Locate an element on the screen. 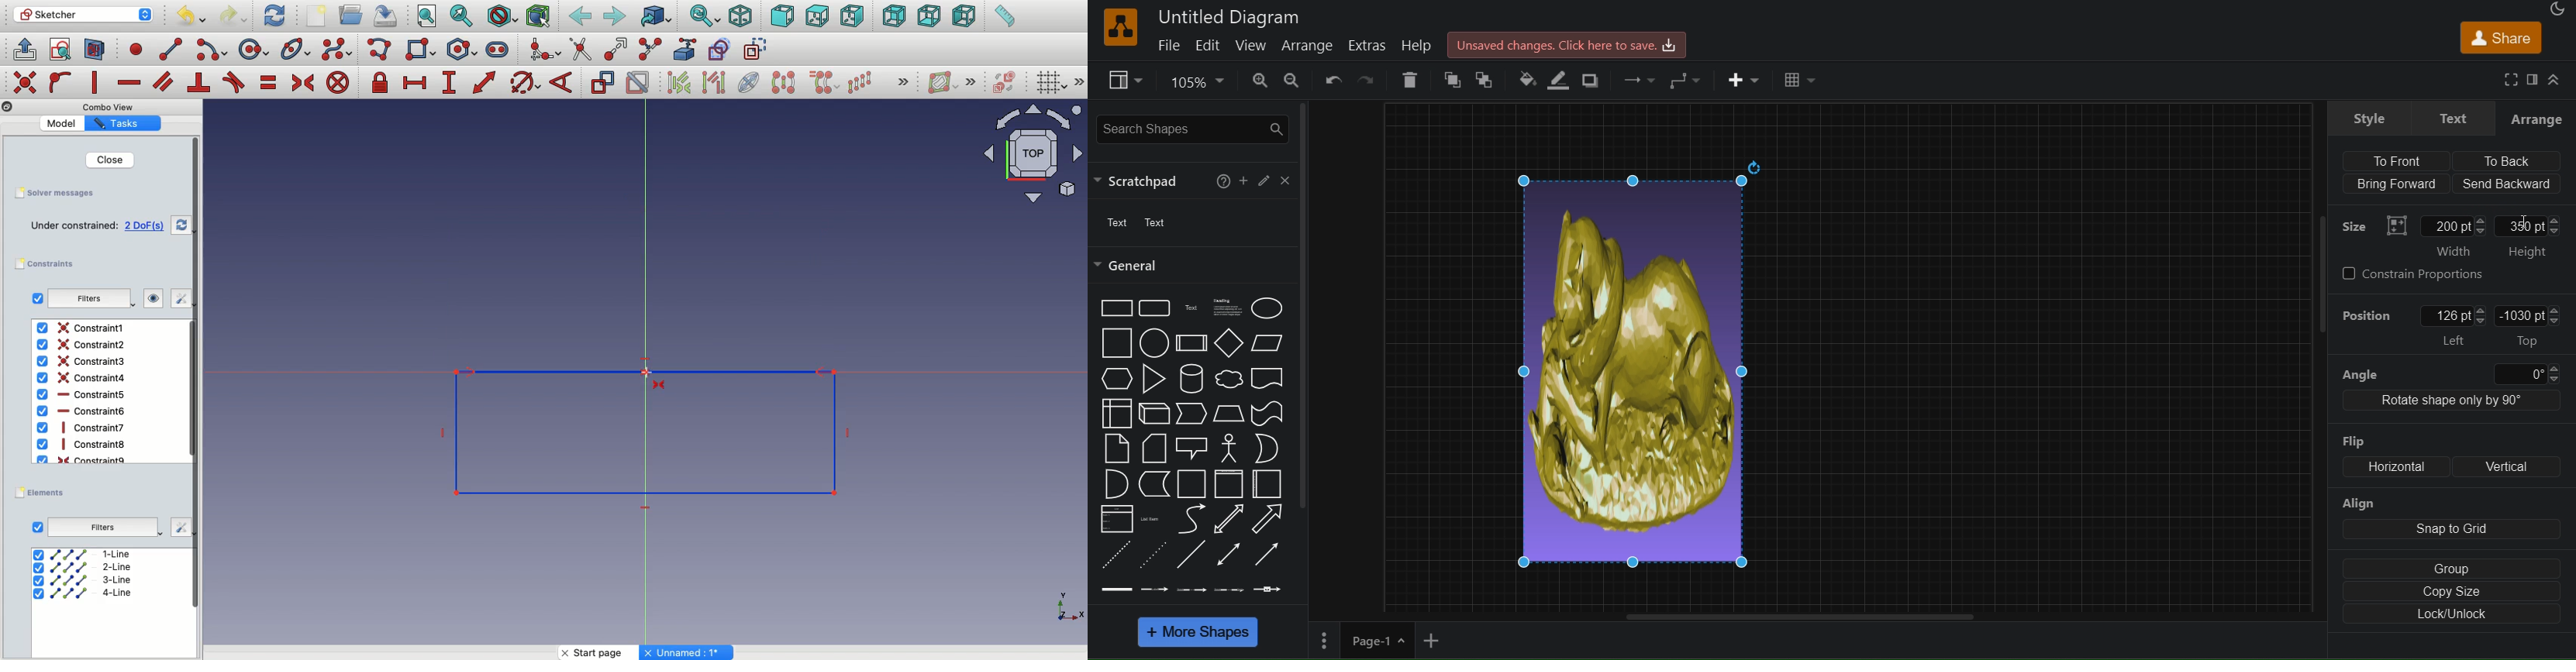 The height and width of the screenshot is (672, 2576). refresh is located at coordinates (181, 225).